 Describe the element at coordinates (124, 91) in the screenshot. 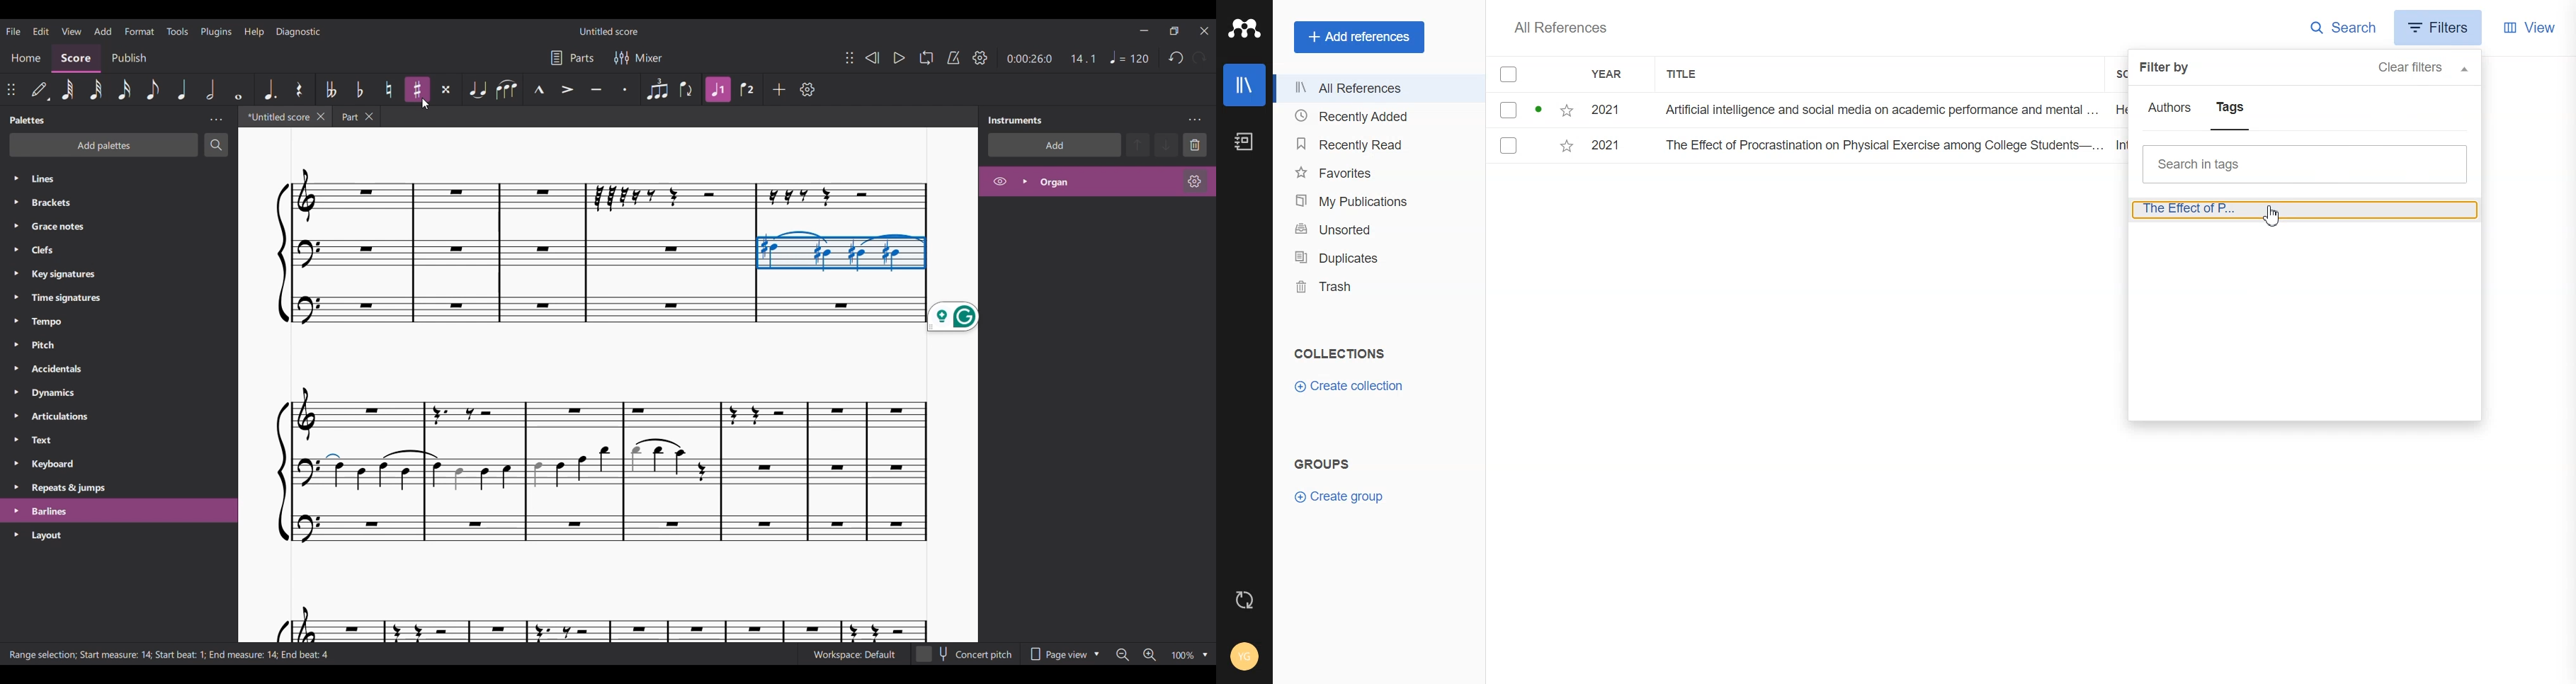

I see `16th note` at that location.